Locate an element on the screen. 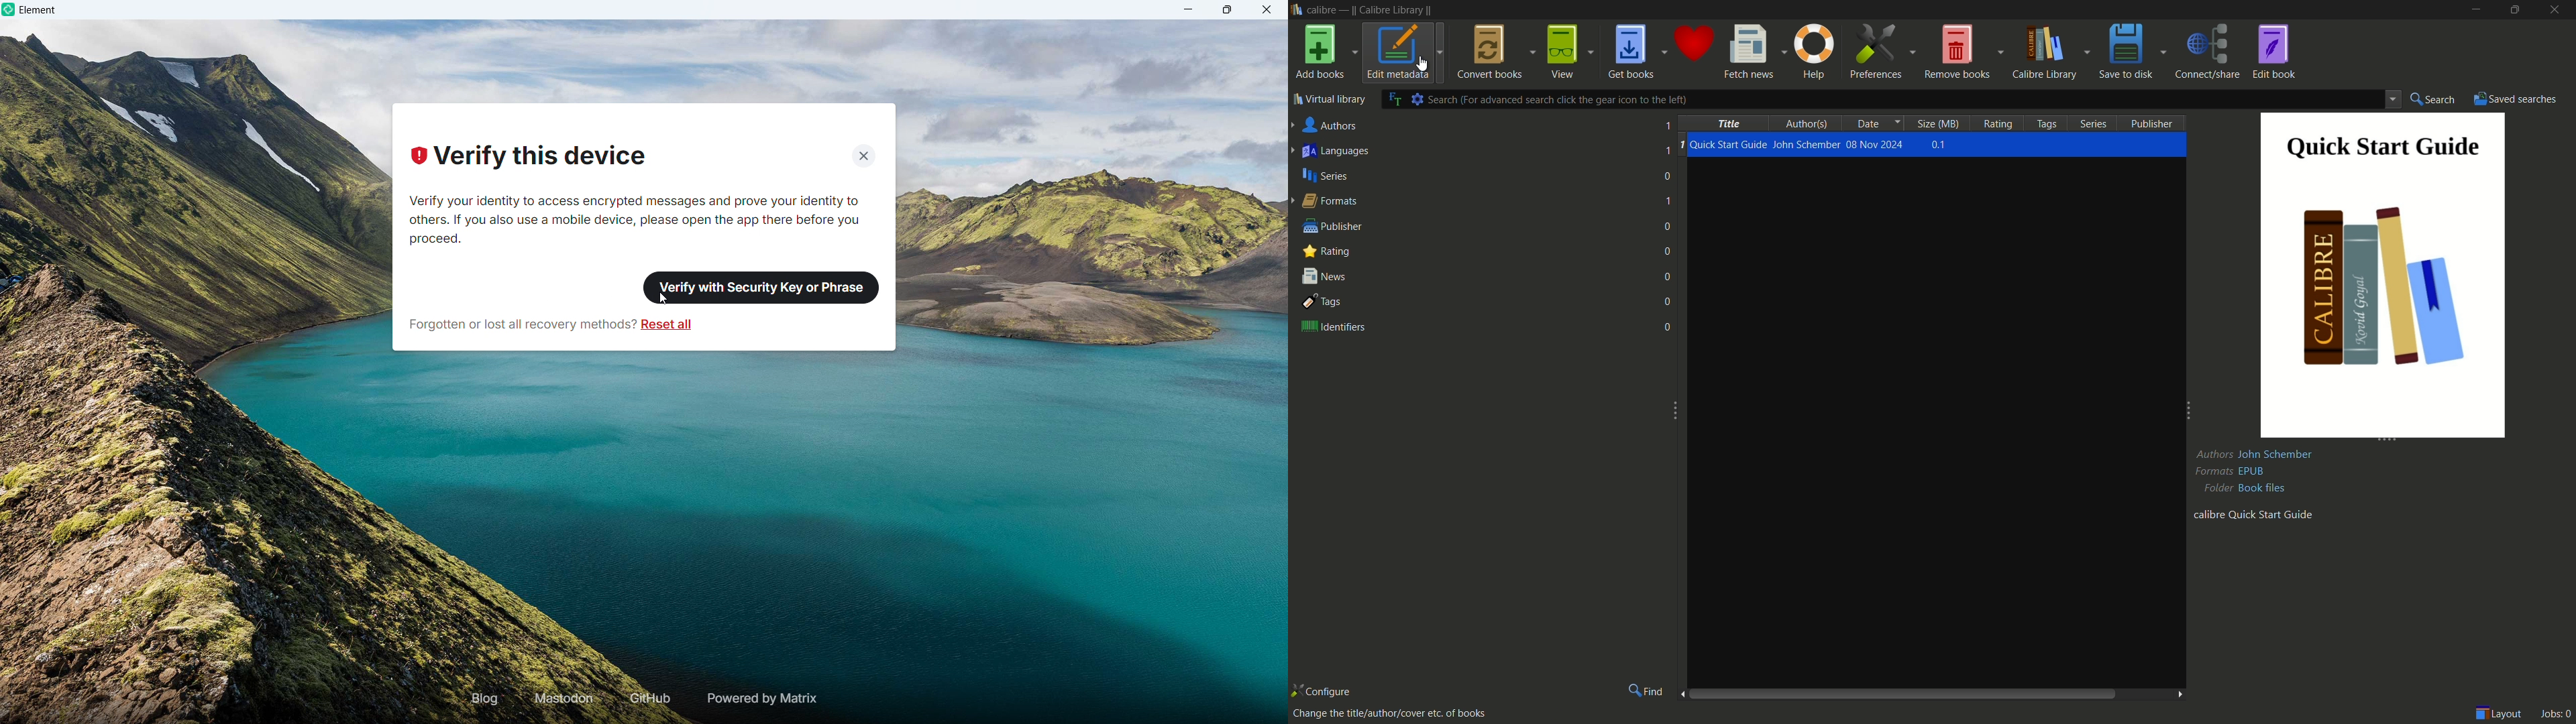 The image size is (2576, 728). get books is located at coordinates (1638, 52).